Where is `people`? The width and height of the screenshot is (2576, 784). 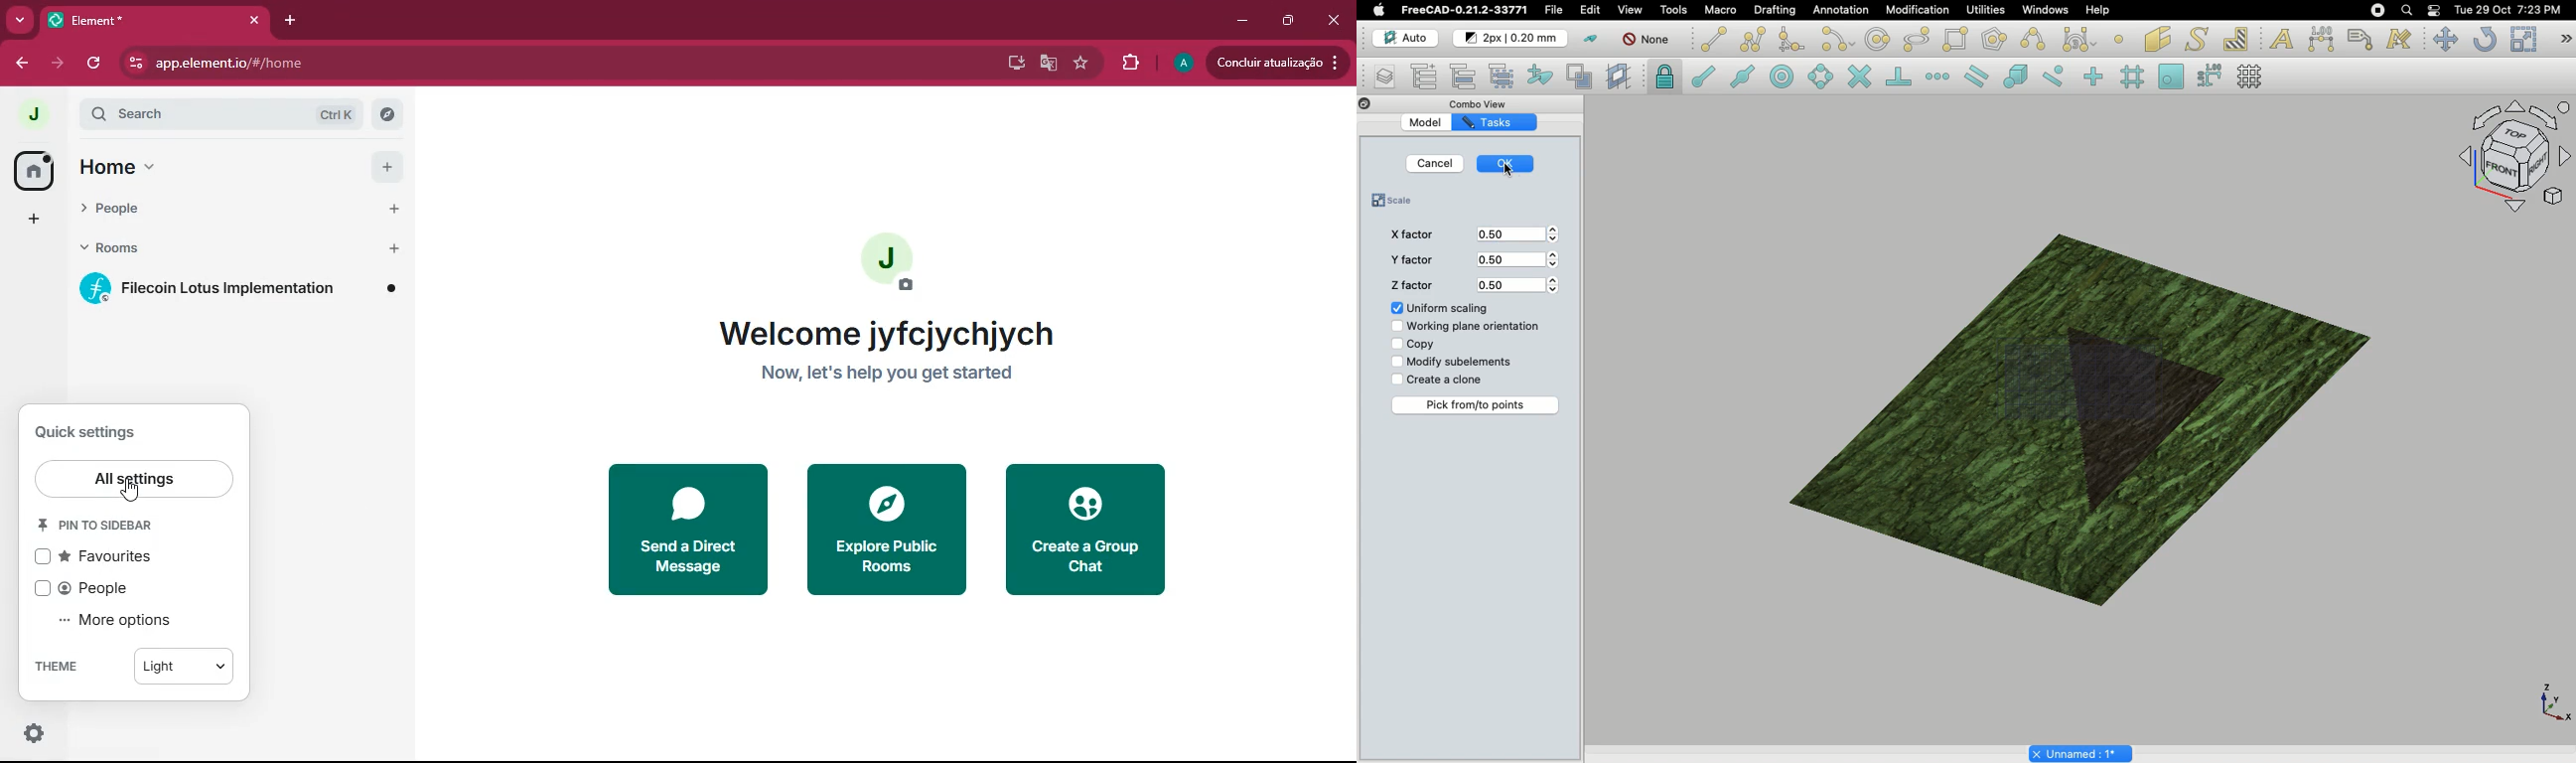
people is located at coordinates (177, 210).